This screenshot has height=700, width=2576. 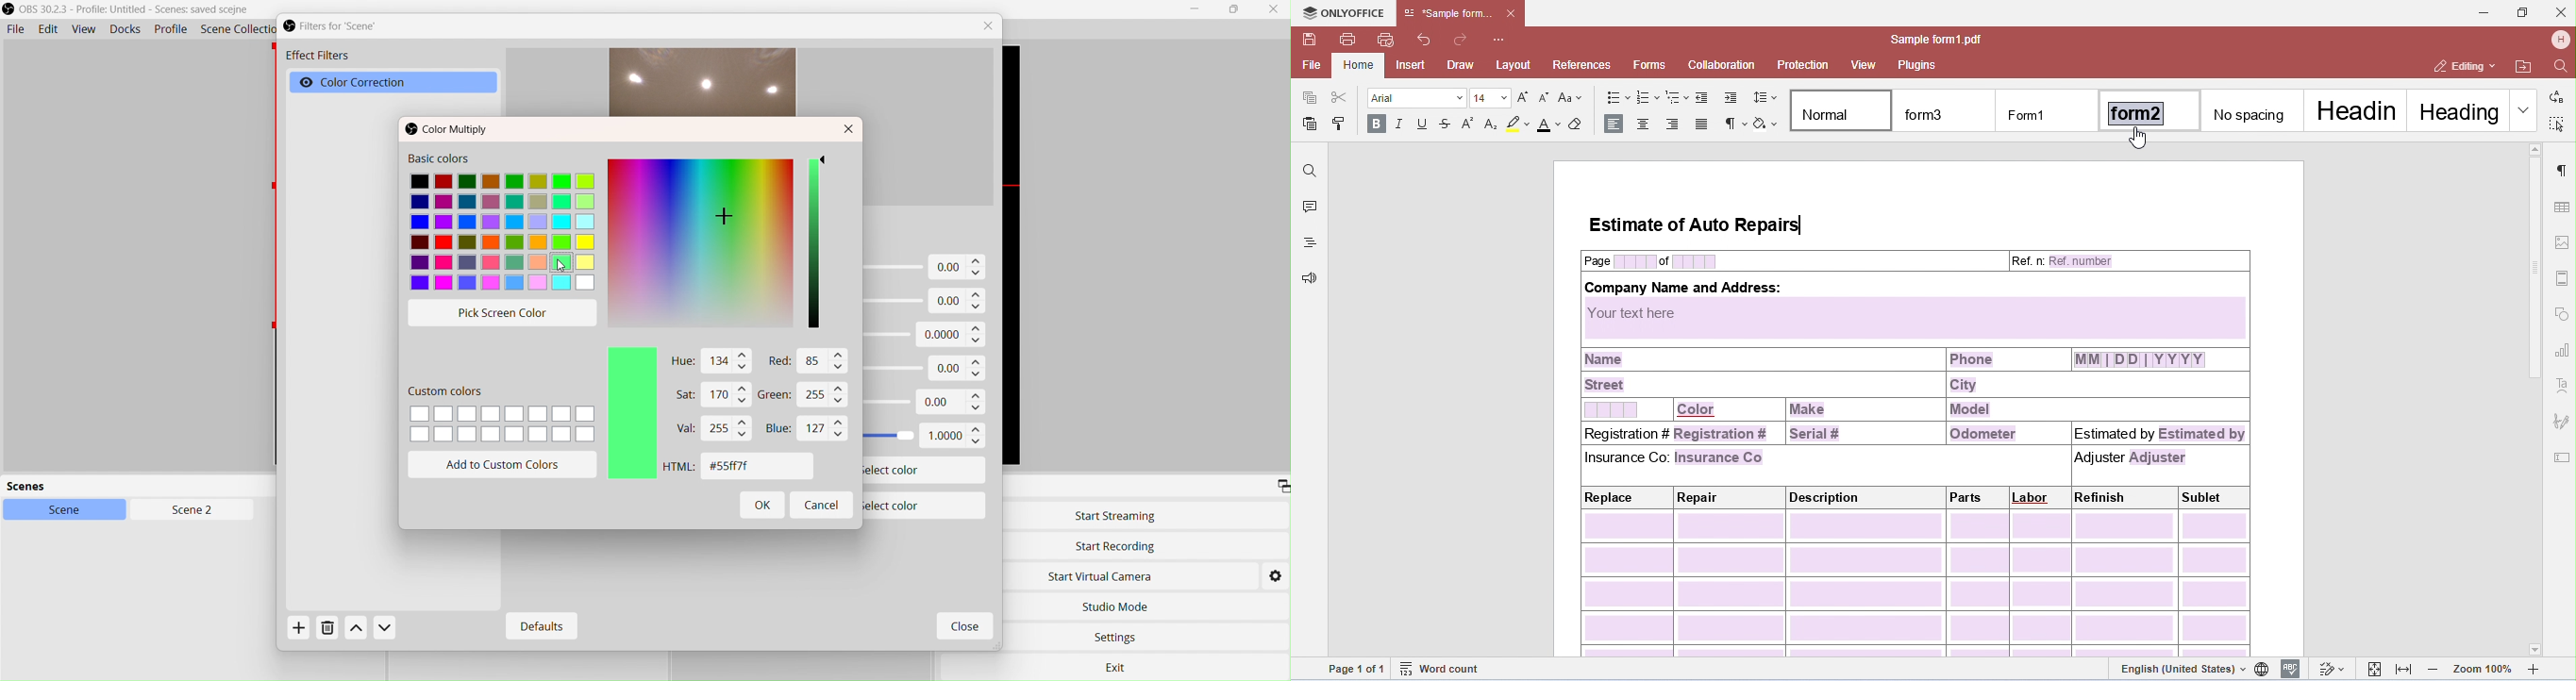 I want to click on box, so click(x=1236, y=10).